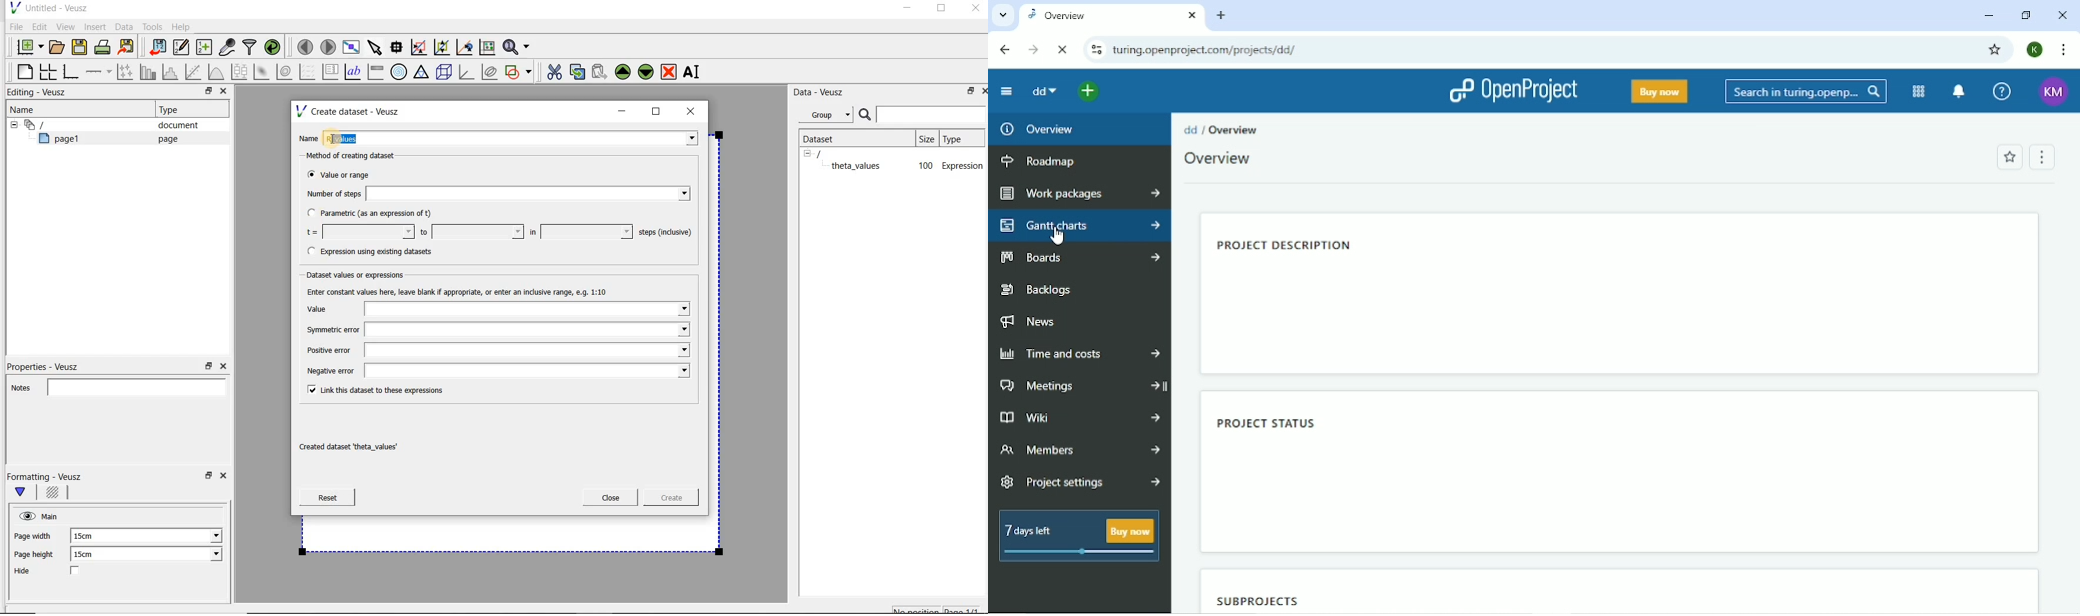 Image resolution: width=2100 pixels, height=616 pixels. Describe the element at coordinates (2043, 157) in the screenshot. I see `Menu` at that location.